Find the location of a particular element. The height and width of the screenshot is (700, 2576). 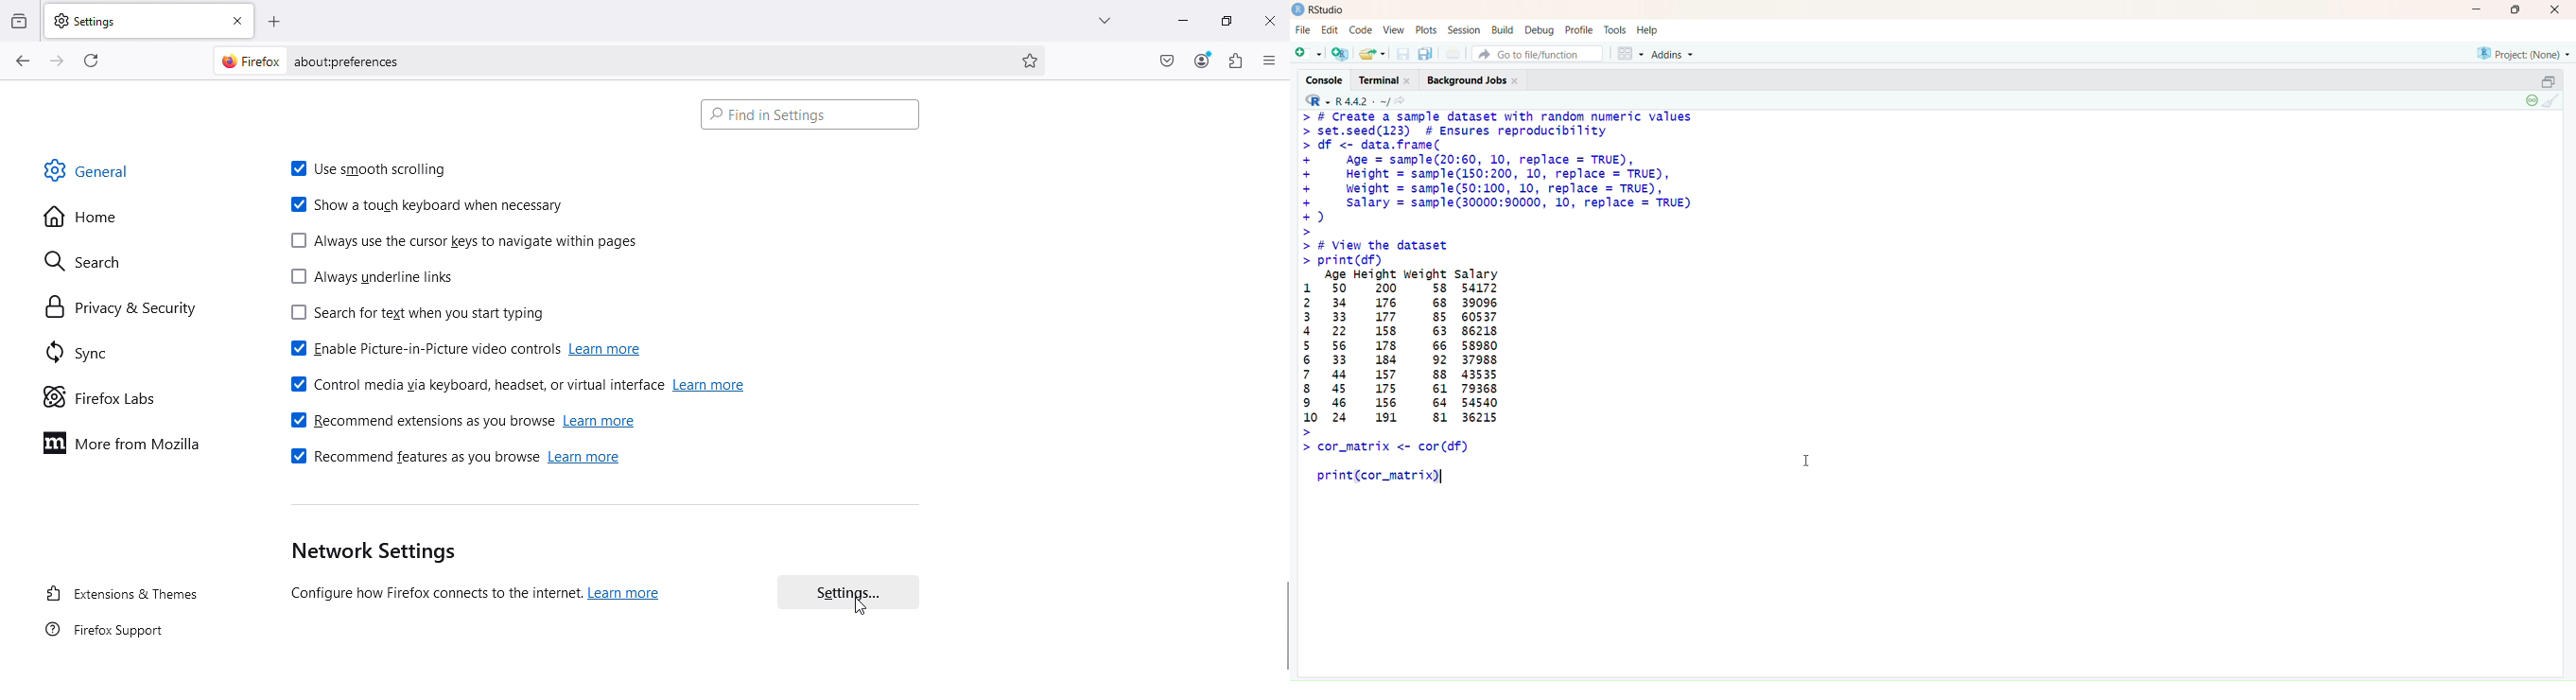

Clear Console (Ctrl + L) is located at coordinates (2554, 102).